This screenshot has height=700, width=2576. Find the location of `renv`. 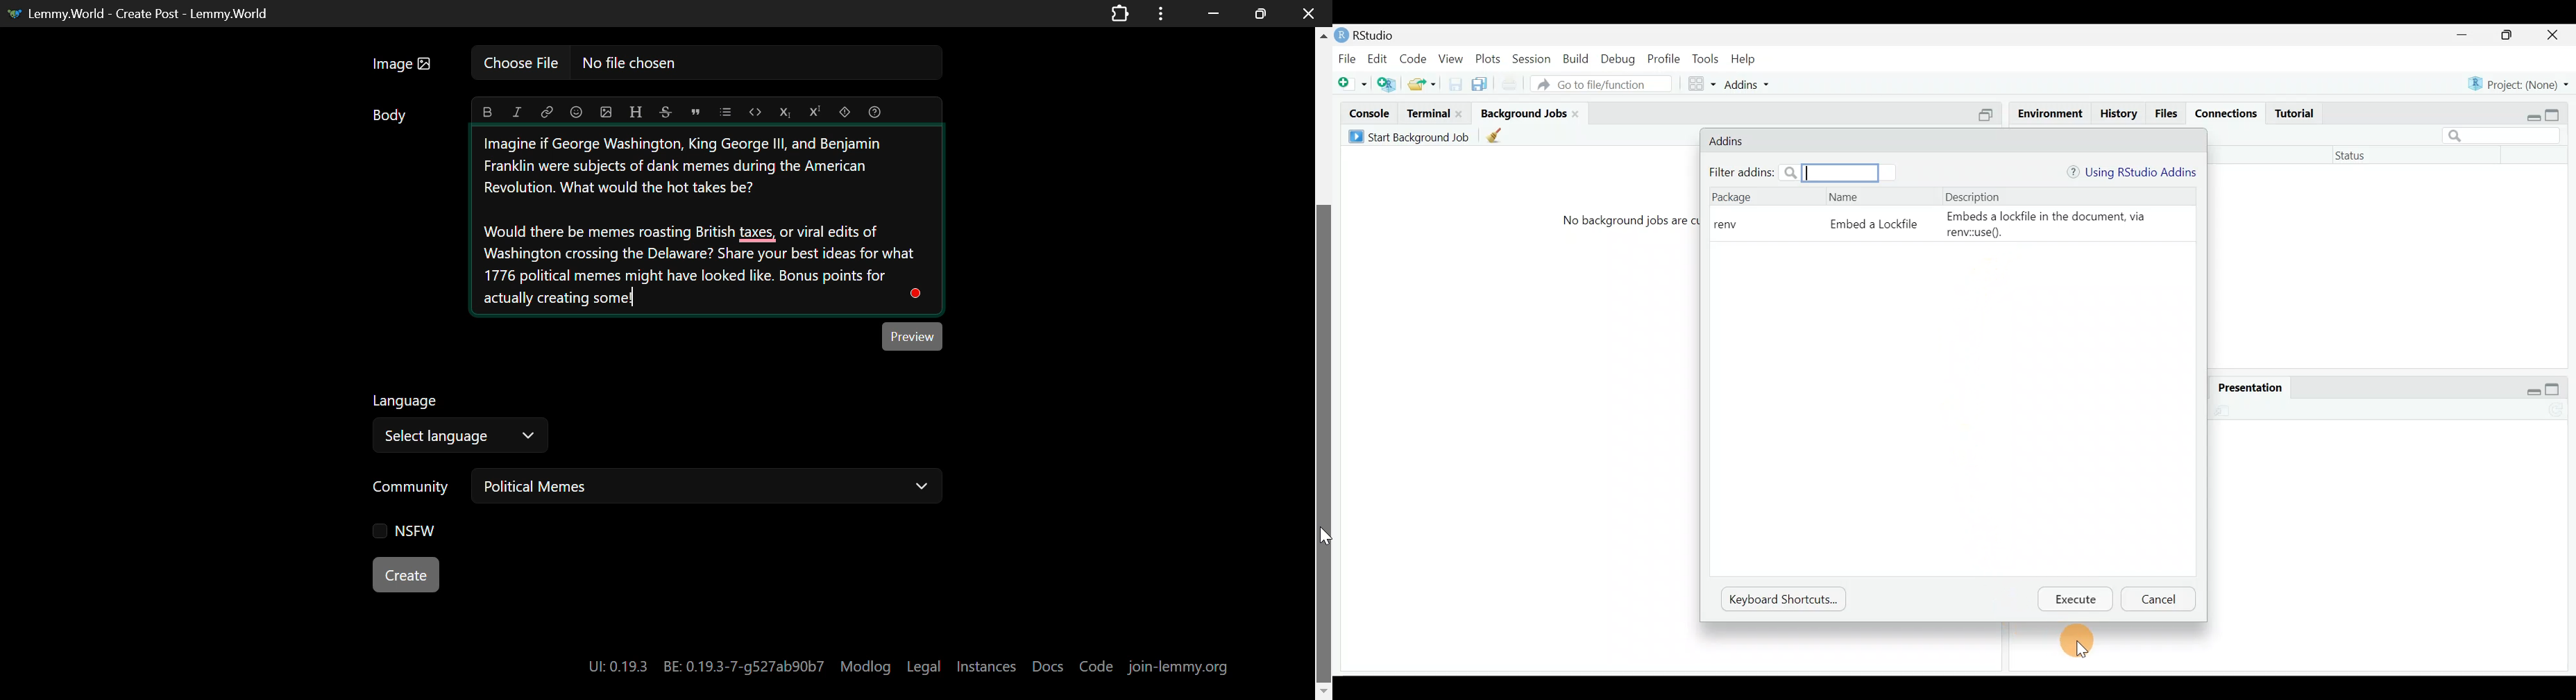

renv is located at coordinates (1729, 224).